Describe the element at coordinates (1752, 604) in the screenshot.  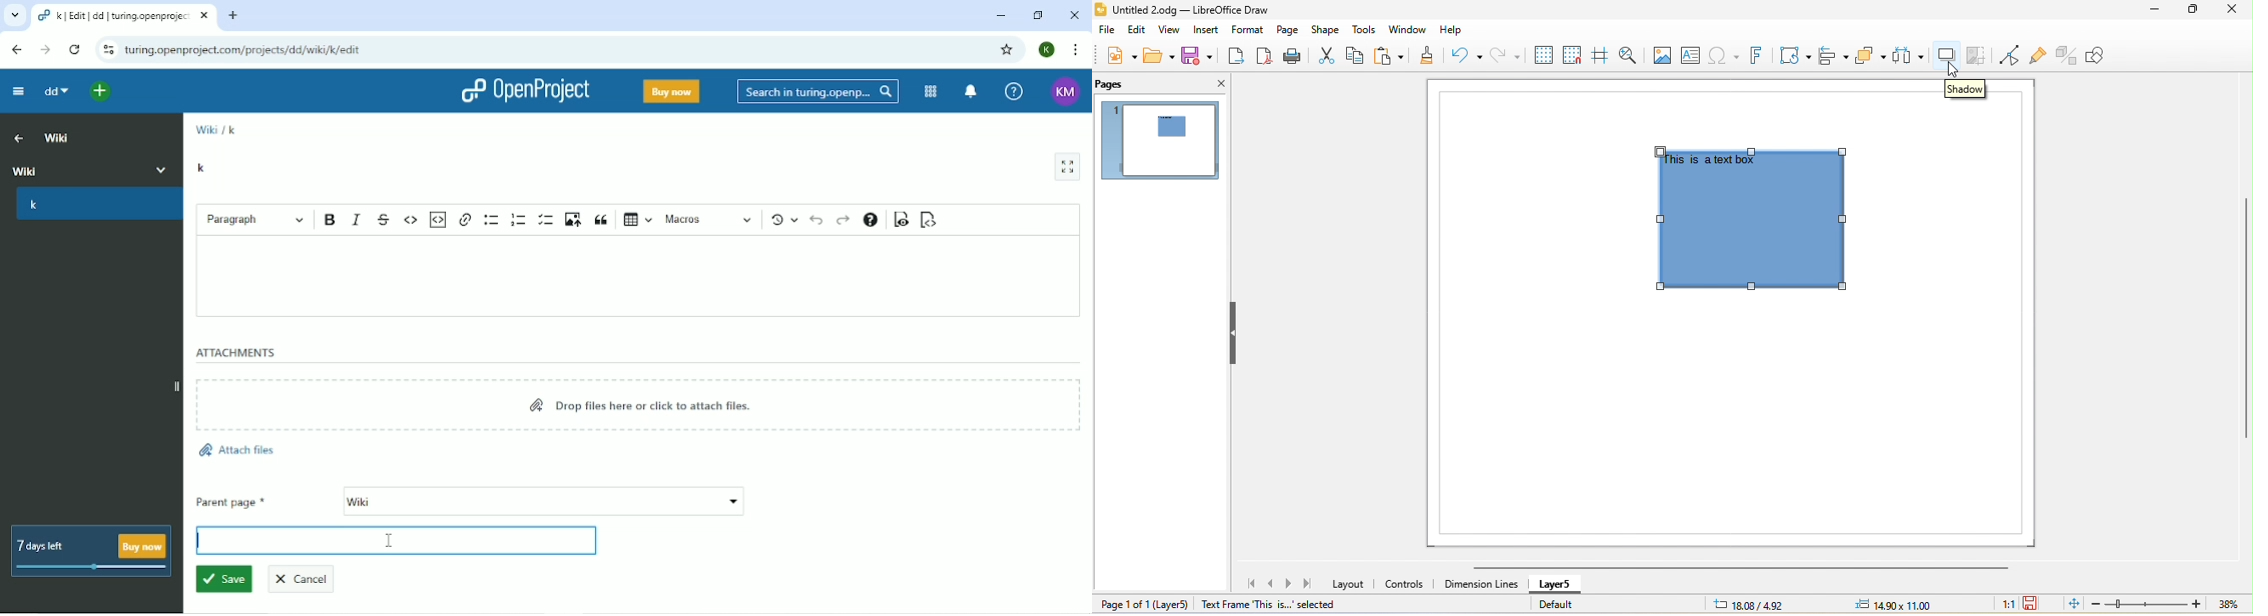
I see `18.08/4.92` at that location.